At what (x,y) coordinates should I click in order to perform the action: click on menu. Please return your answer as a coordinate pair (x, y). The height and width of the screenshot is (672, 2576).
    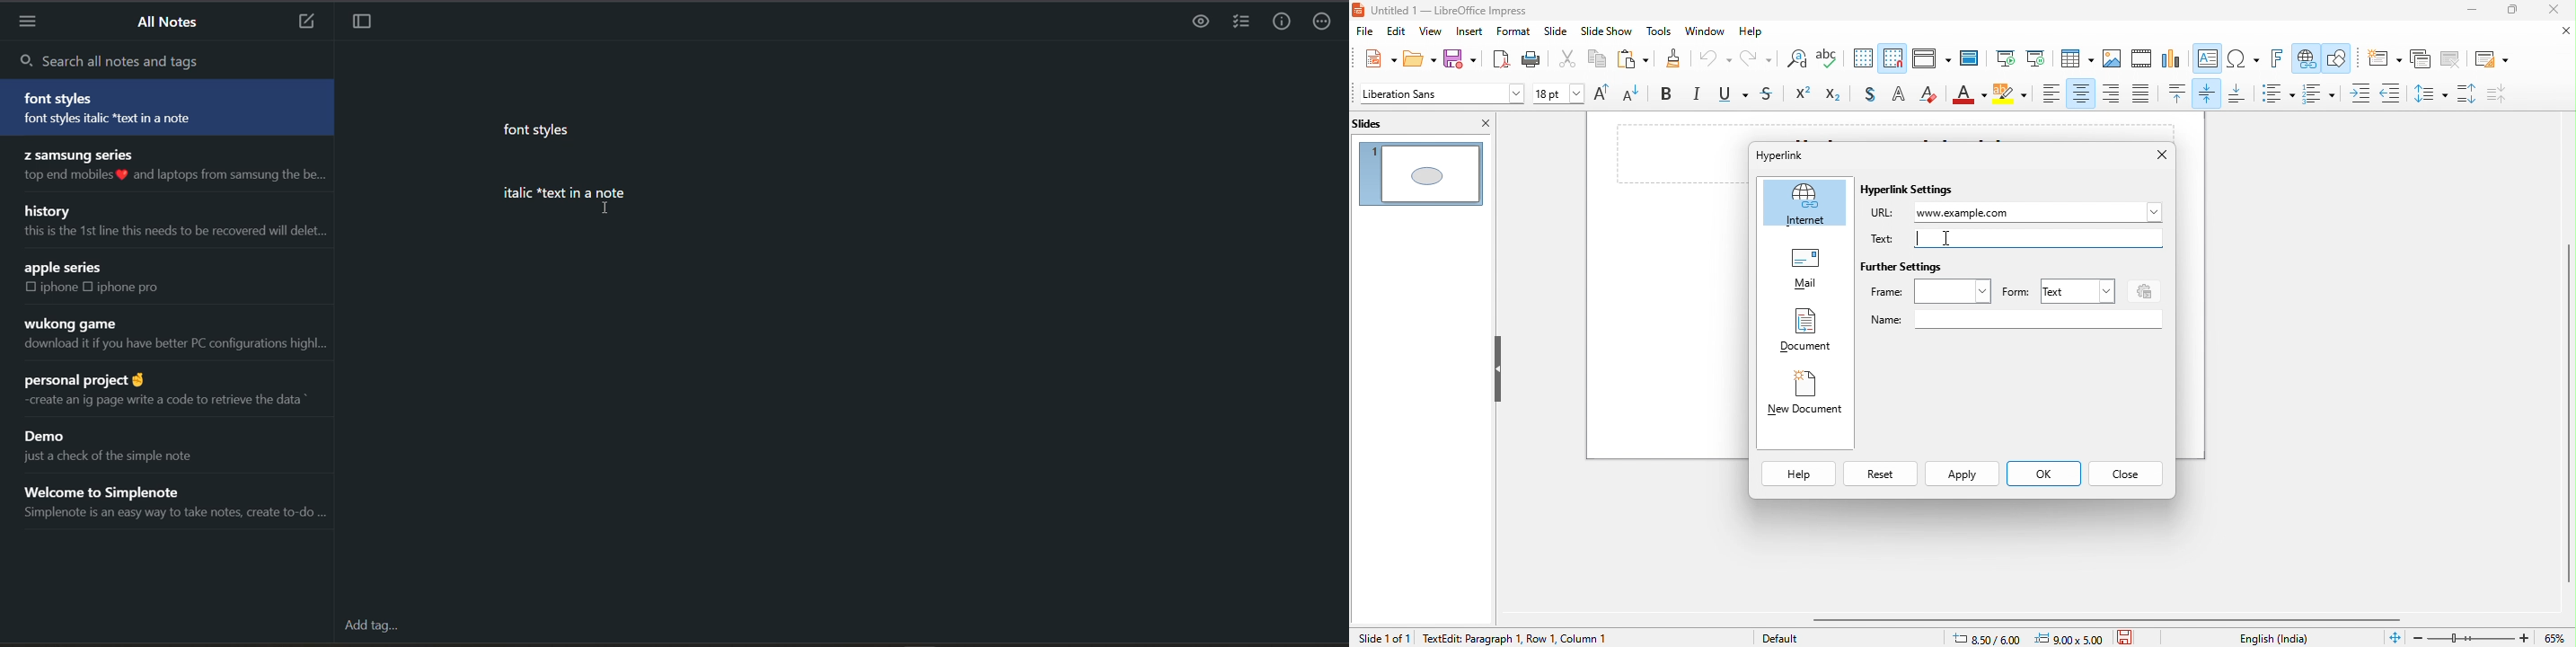
    Looking at the image, I should click on (32, 23).